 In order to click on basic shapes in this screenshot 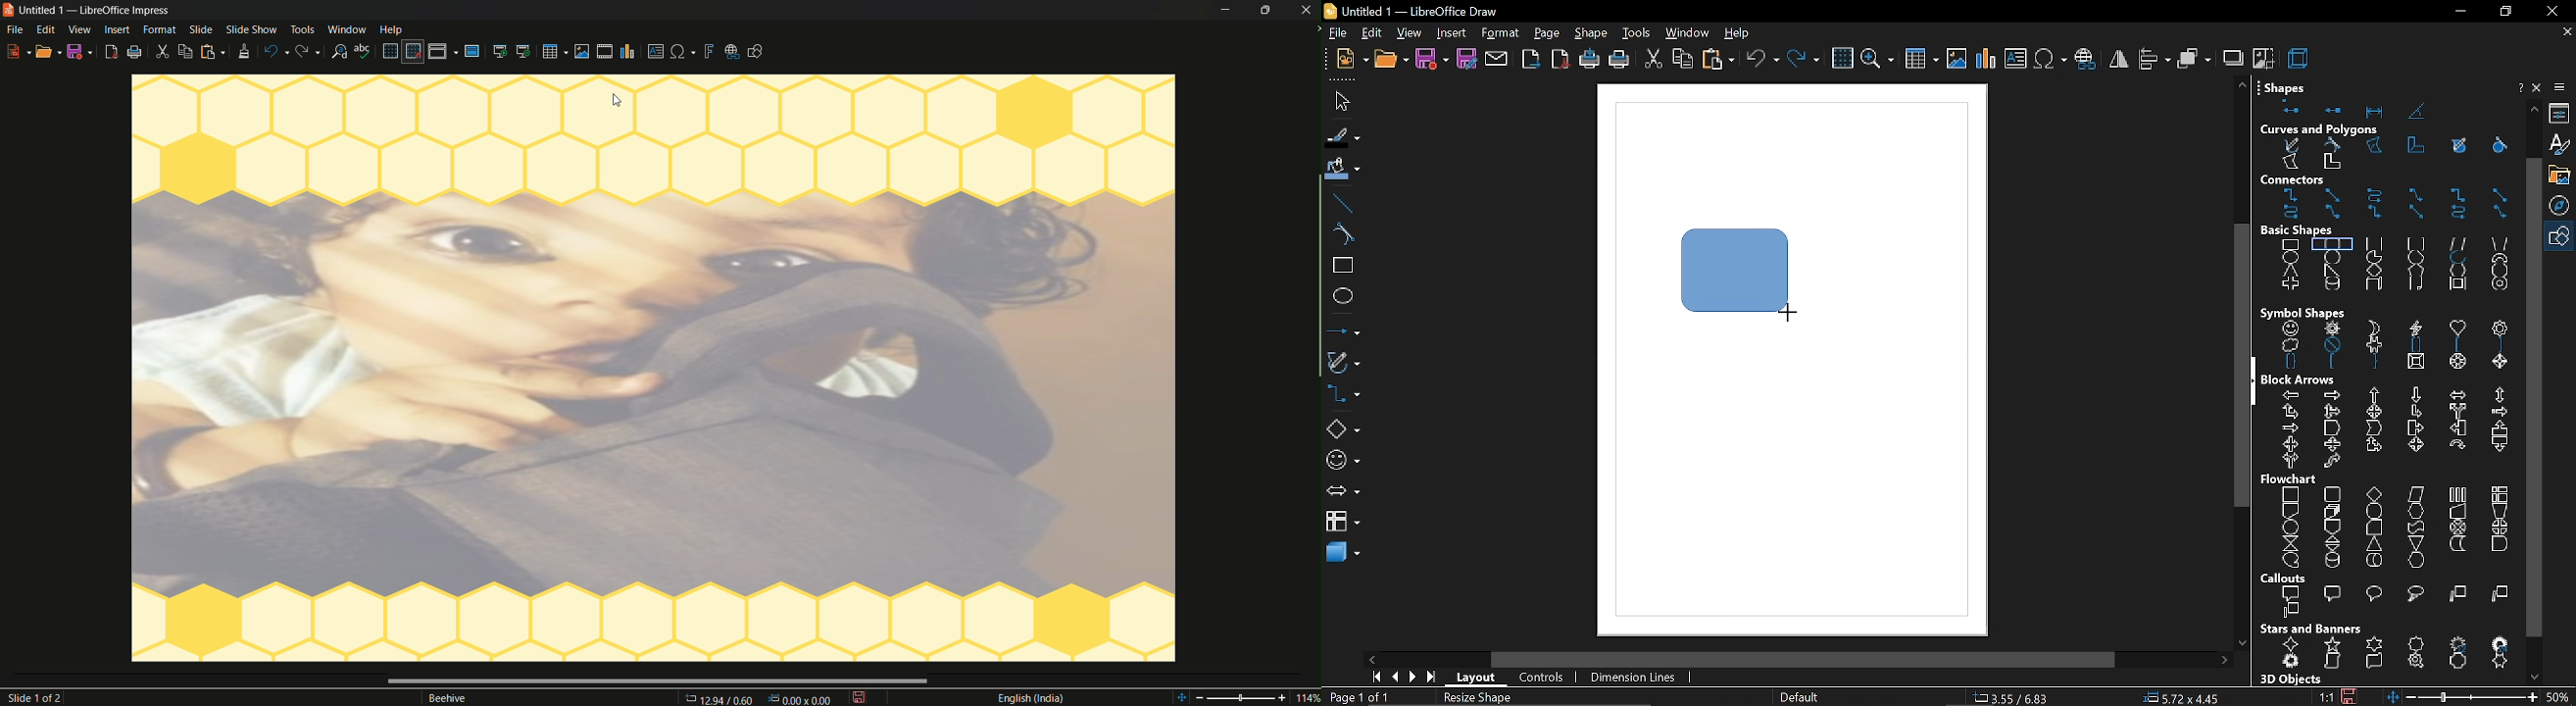, I will do `click(1342, 429)`.